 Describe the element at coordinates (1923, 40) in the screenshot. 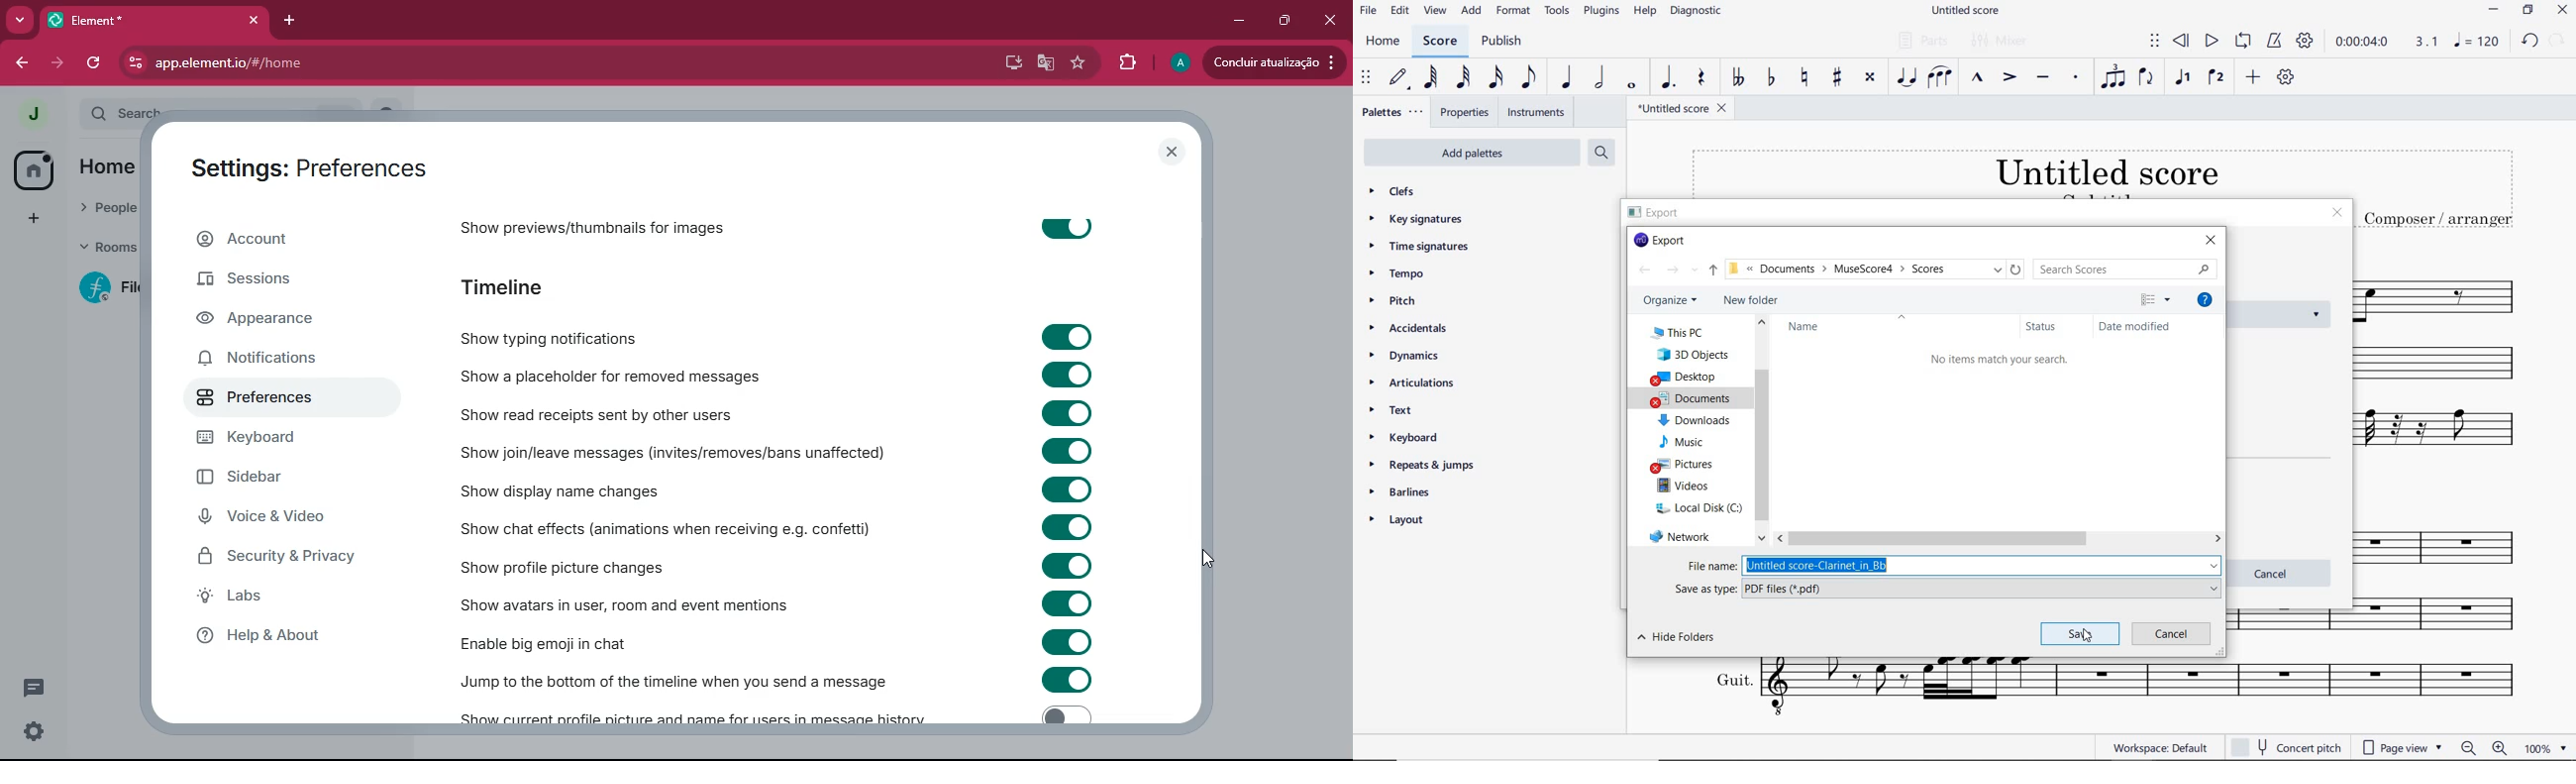

I see `PARTS` at that location.